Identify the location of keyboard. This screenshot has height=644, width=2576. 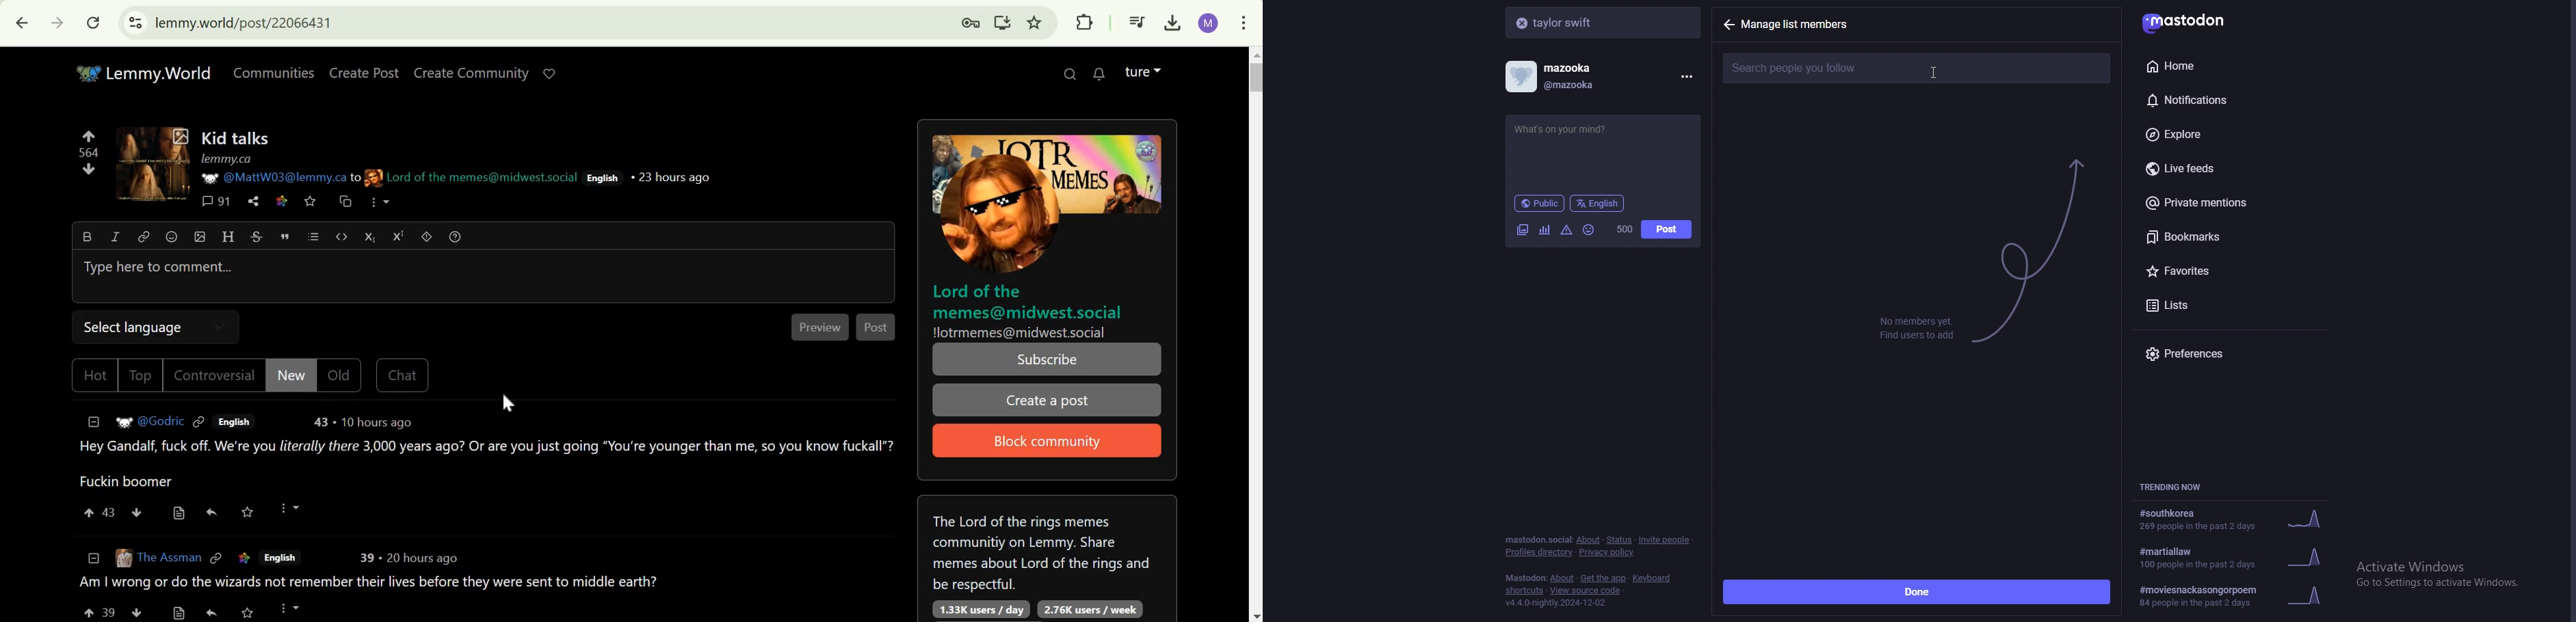
(1653, 578).